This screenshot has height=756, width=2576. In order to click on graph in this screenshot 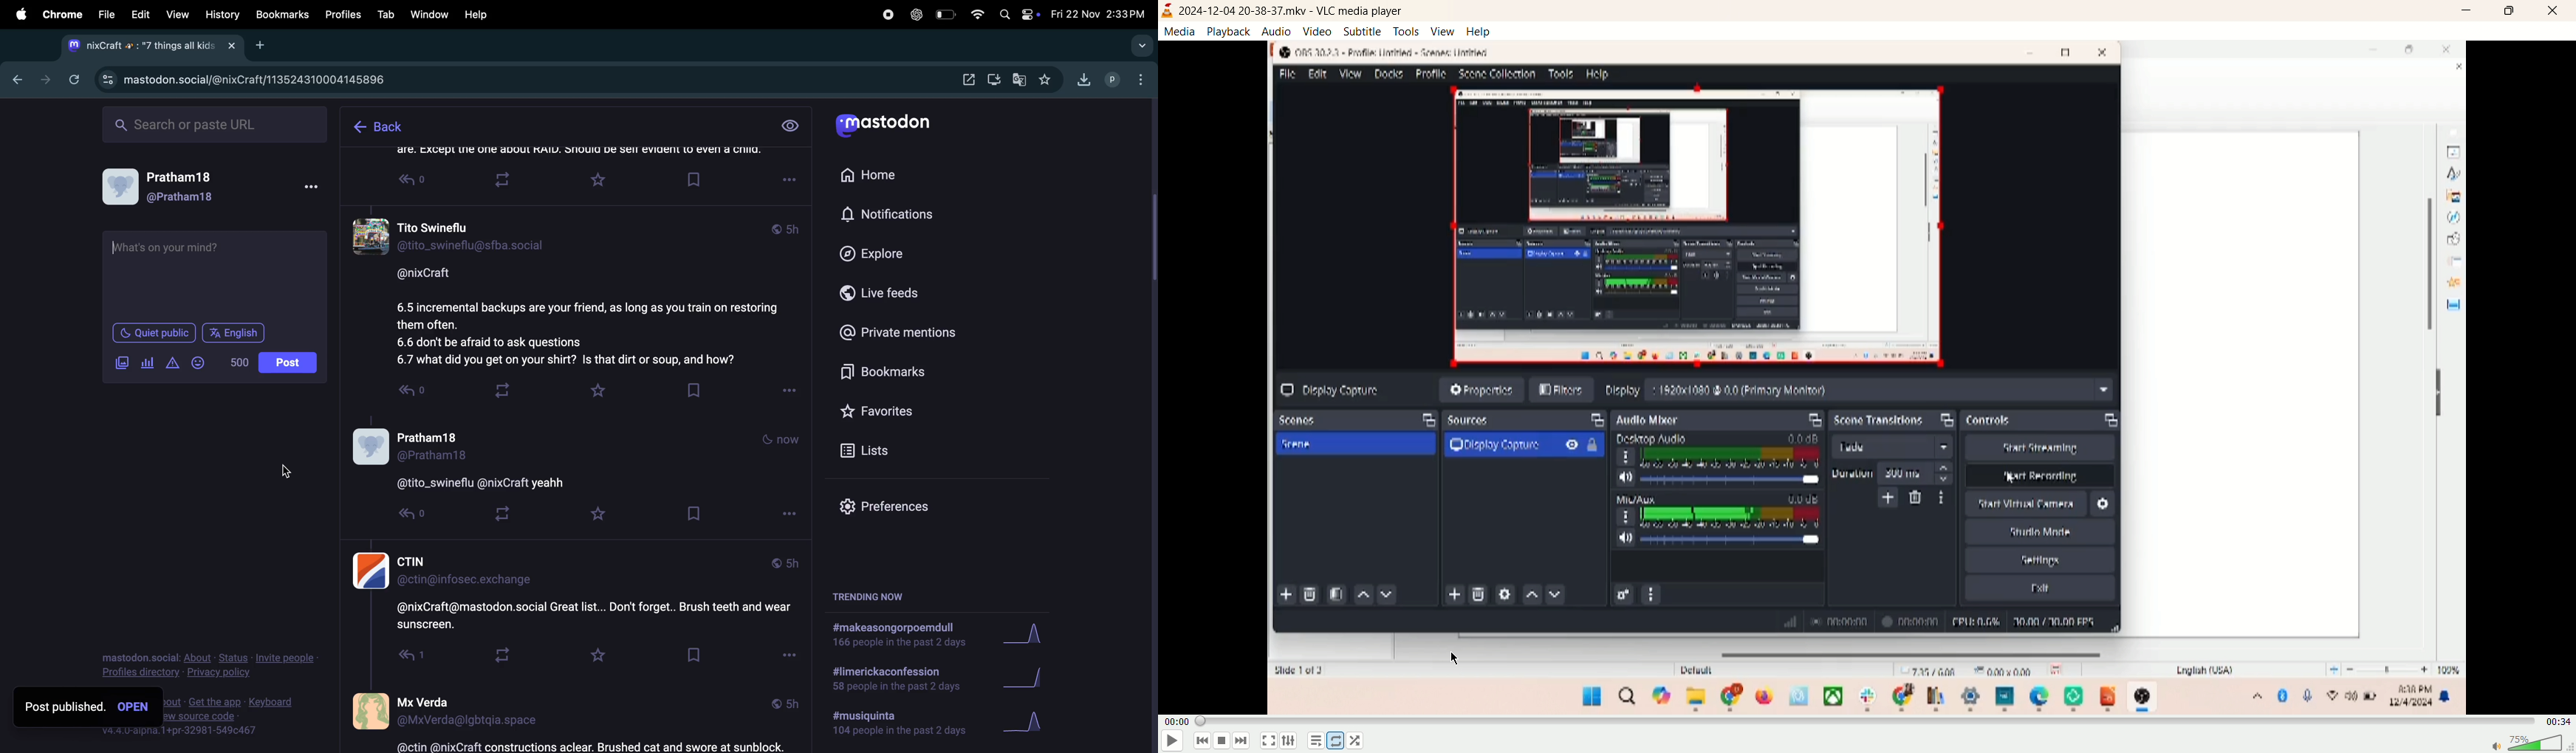, I will do `click(1032, 675)`.